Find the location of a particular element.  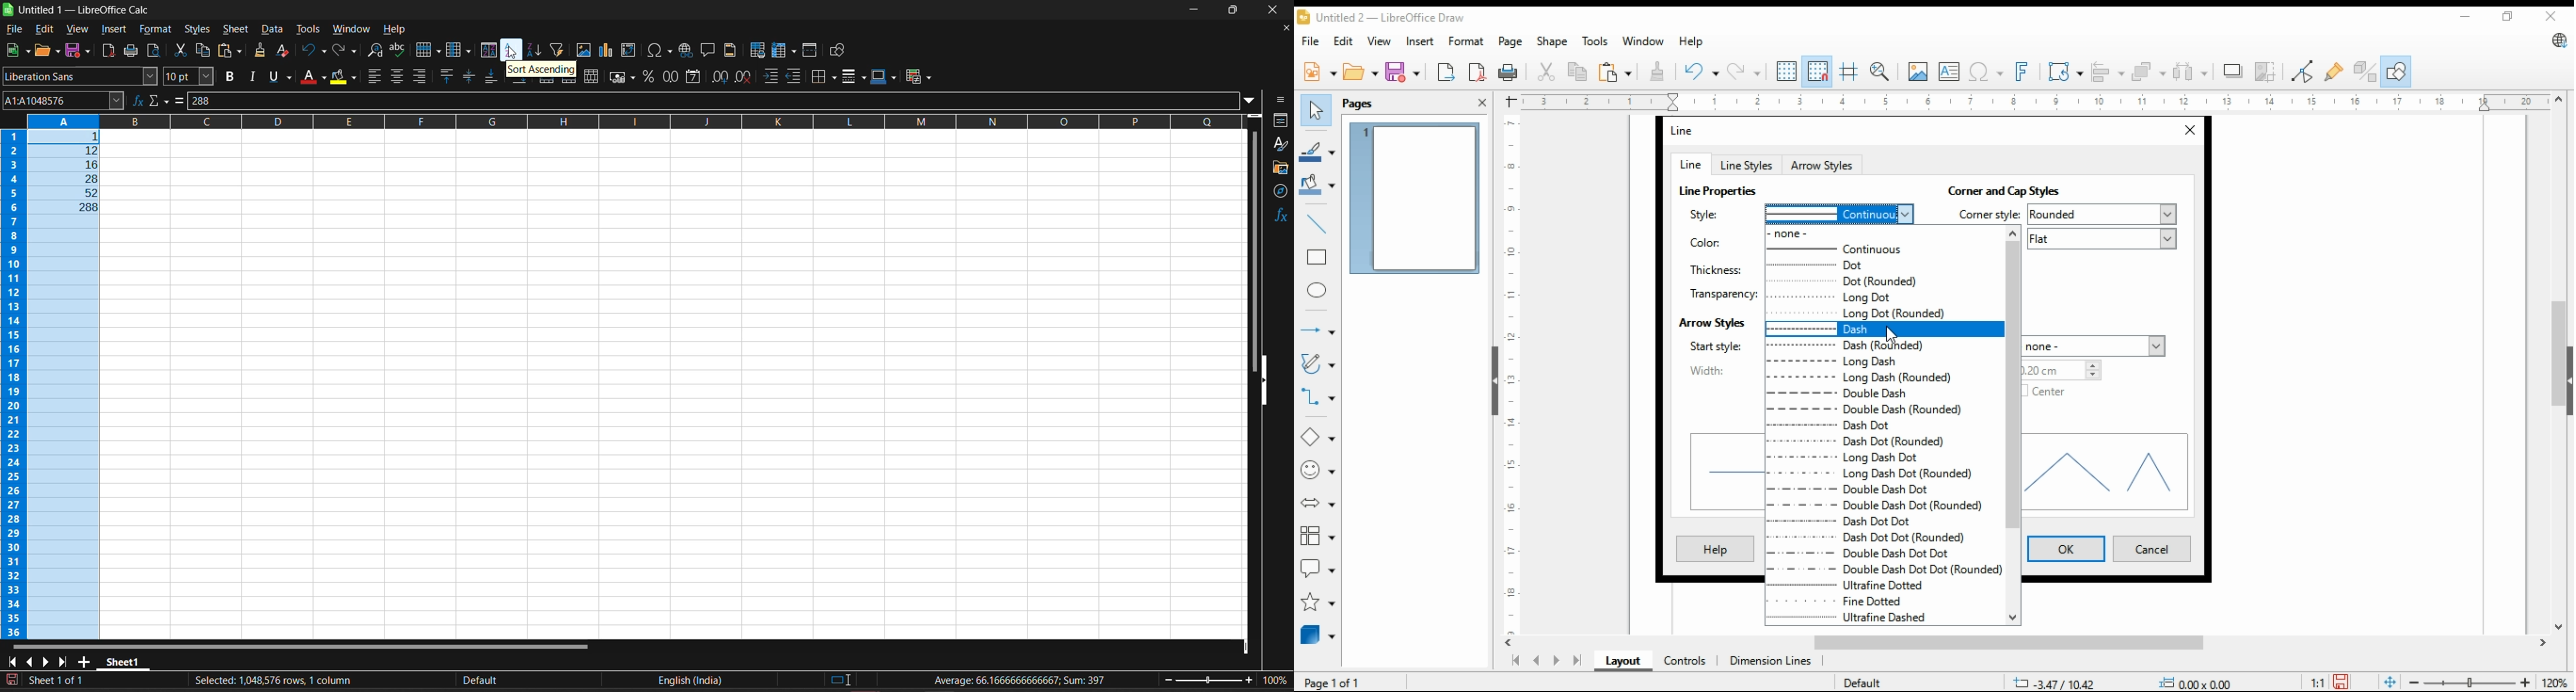

page is located at coordinates (1513, 41).